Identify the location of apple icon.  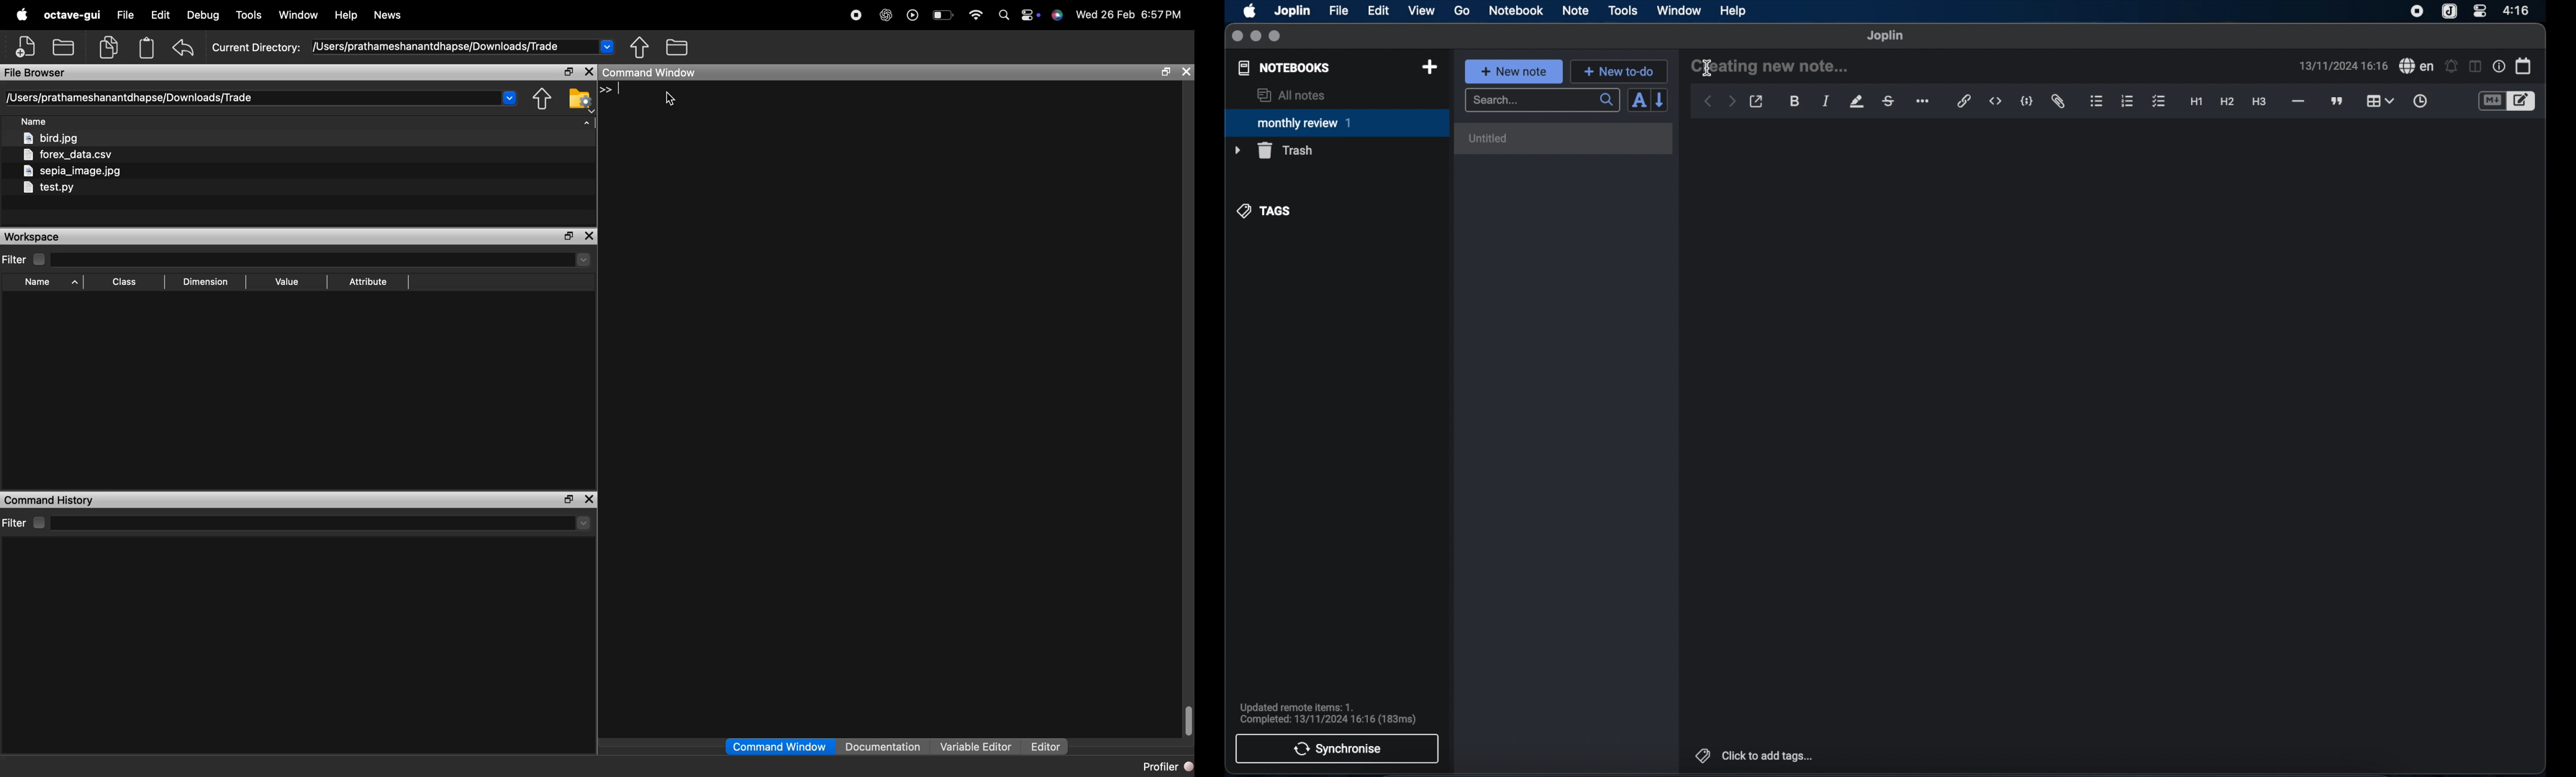
(1248, 11).